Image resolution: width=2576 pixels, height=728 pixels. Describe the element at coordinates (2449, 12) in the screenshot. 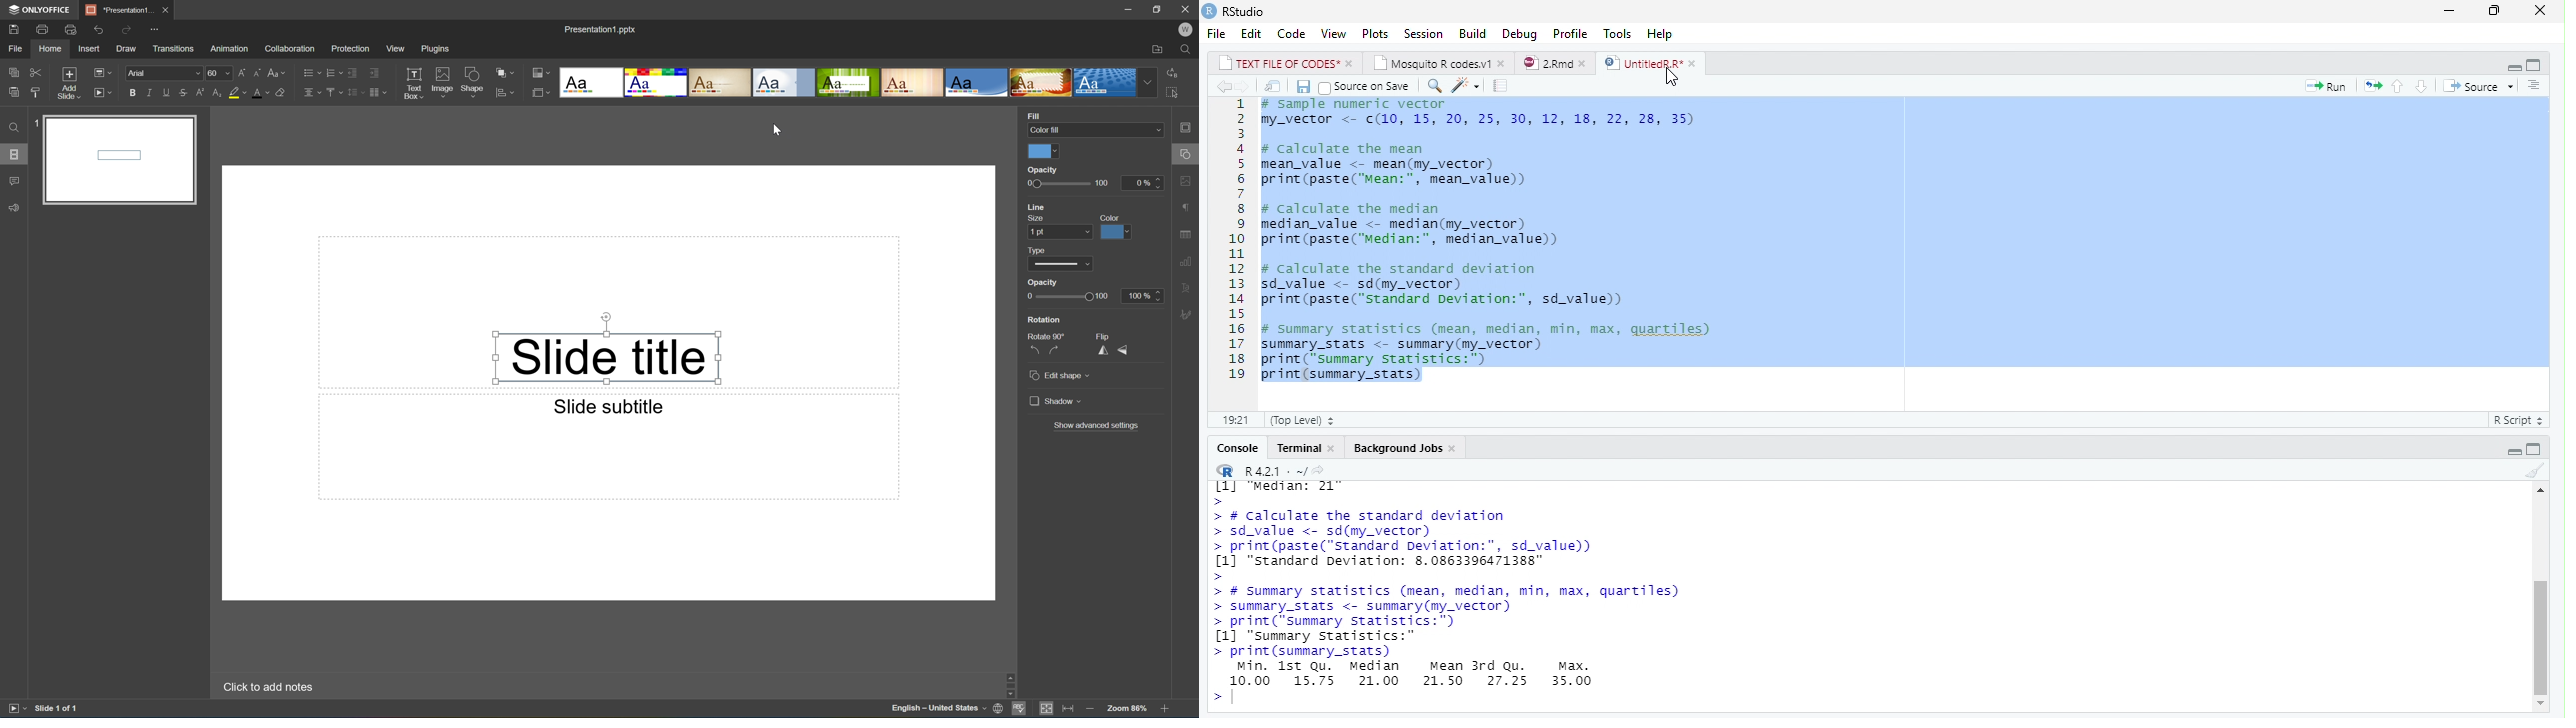

I see `minimize` at that location.